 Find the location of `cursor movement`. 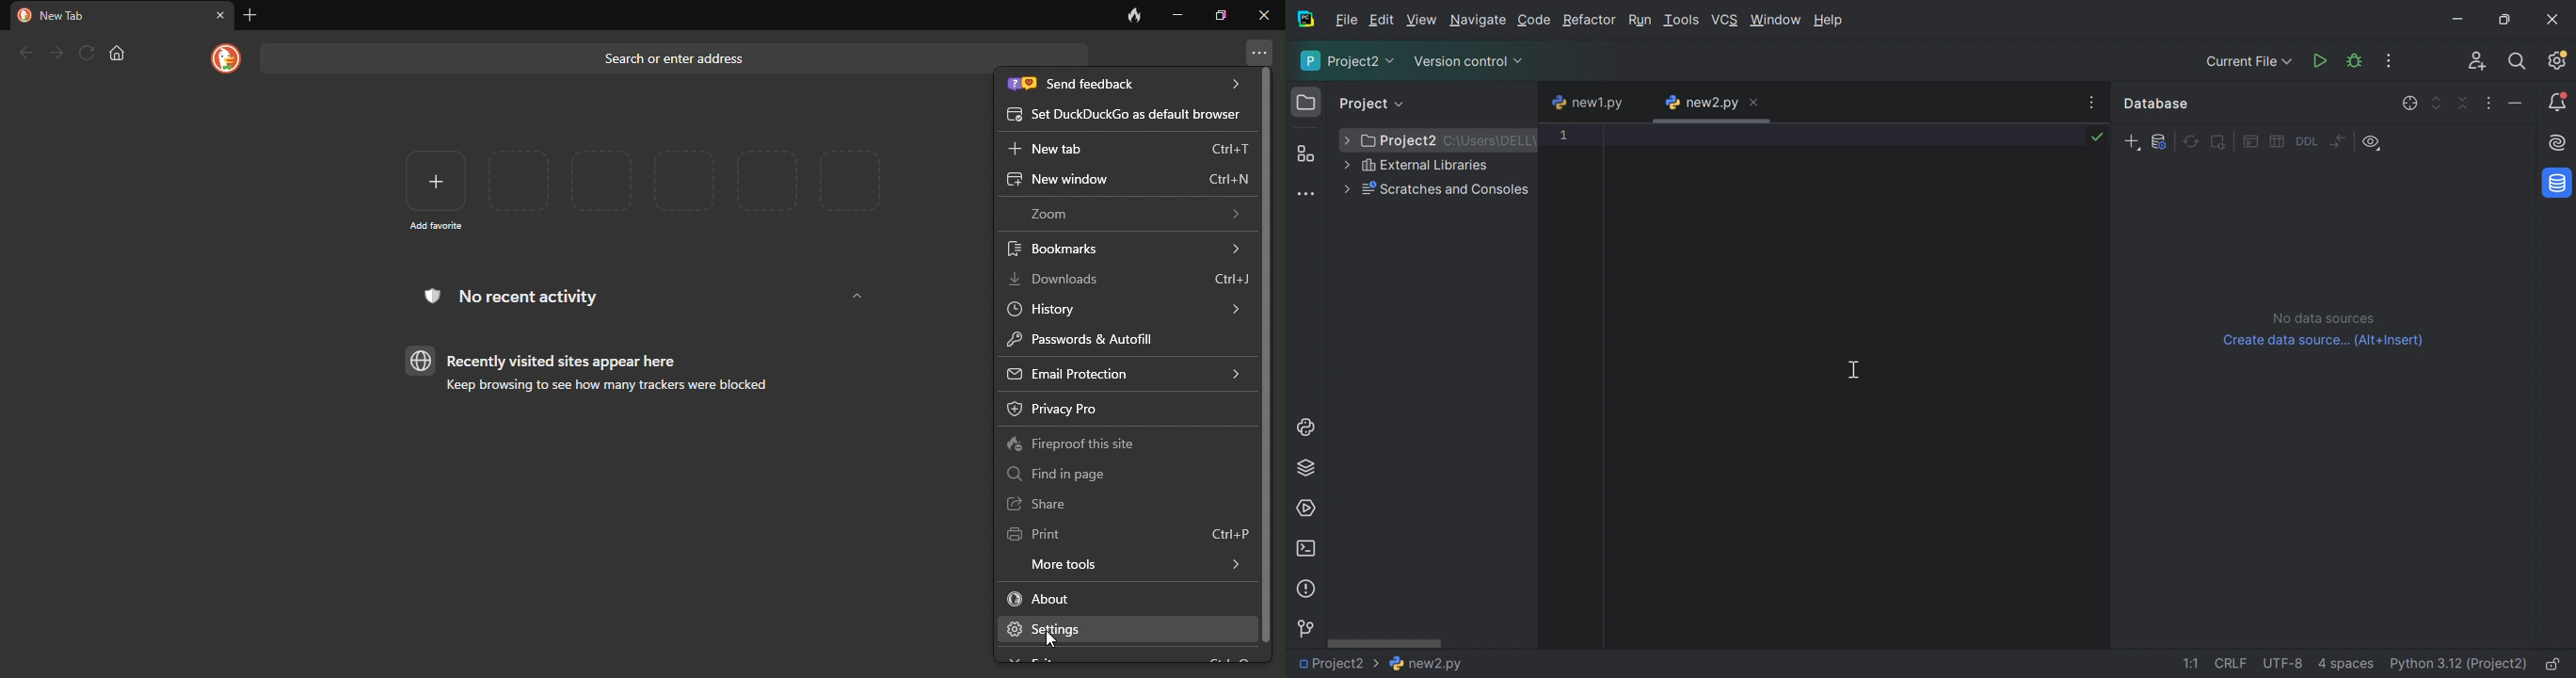

cursor movement is located at coordinates (1055, 642).